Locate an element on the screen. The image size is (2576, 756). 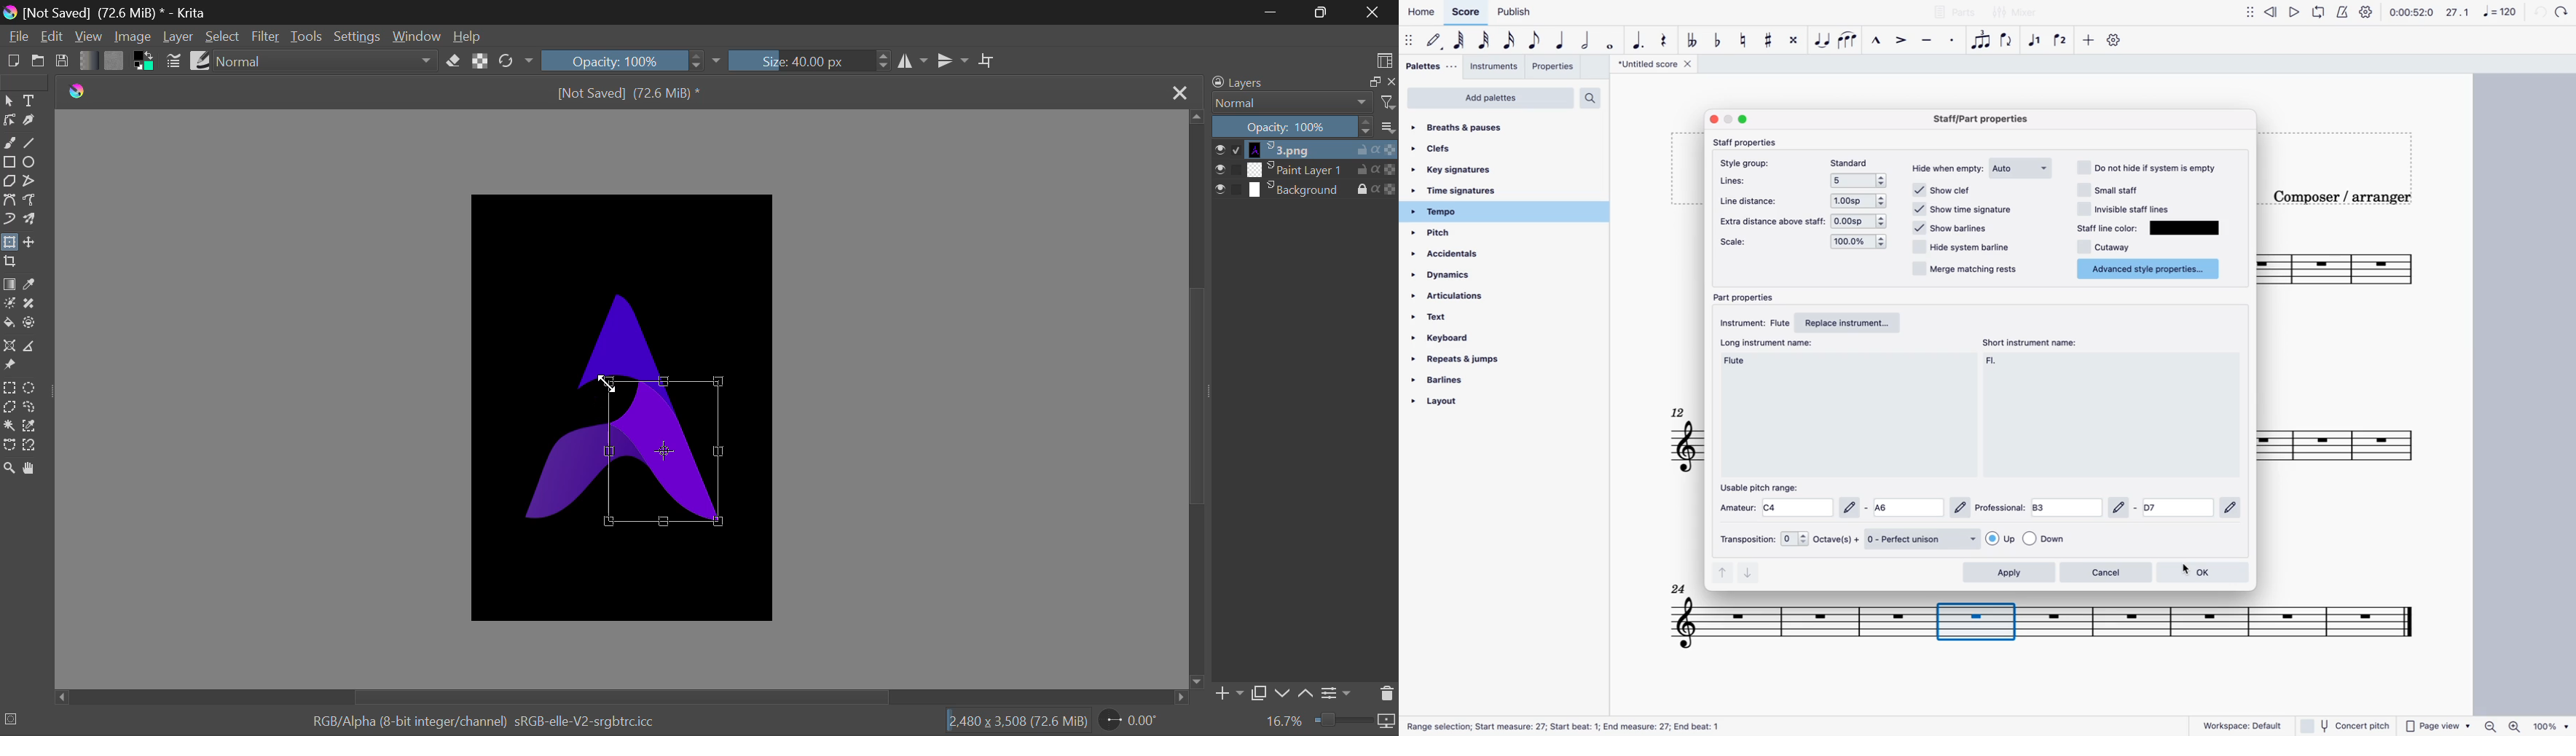
usable pitch range is located at coordinates (1763, 485).